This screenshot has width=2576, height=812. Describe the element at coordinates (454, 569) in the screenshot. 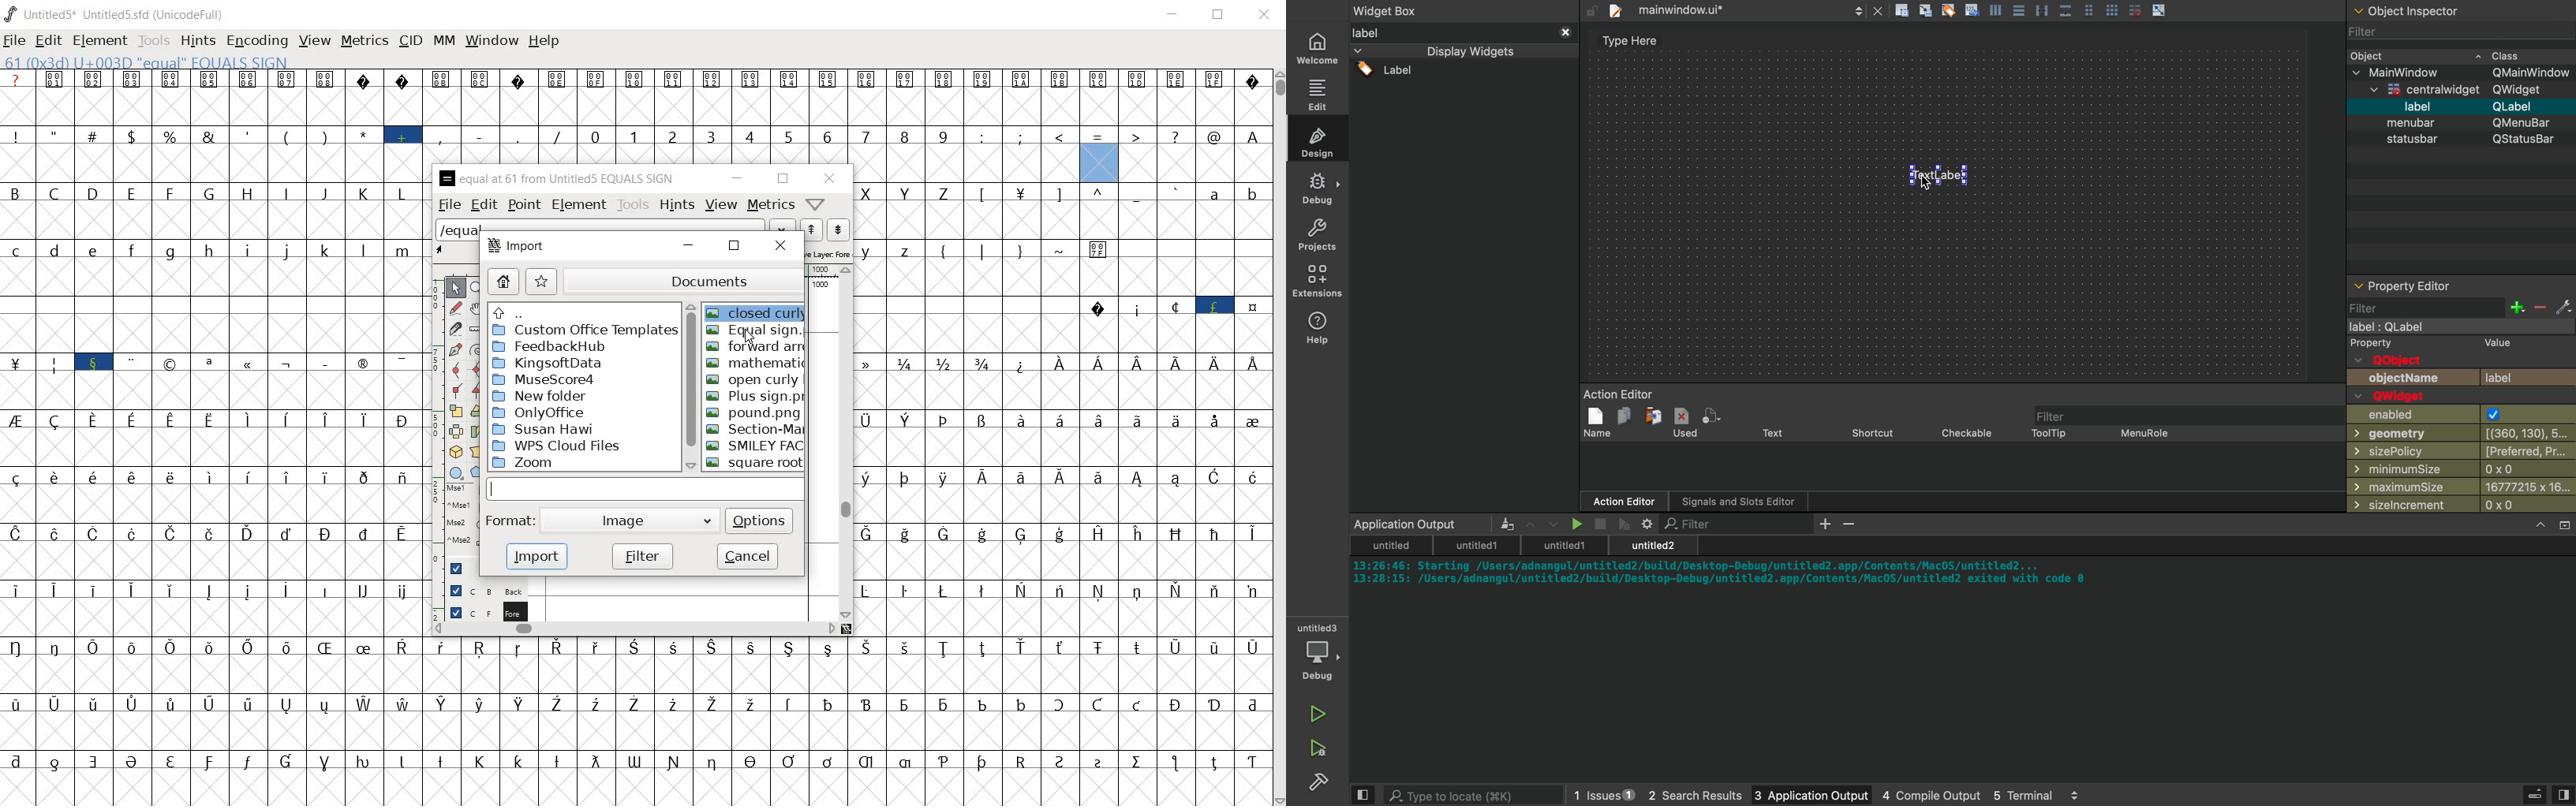

I see `Guide` at that location.